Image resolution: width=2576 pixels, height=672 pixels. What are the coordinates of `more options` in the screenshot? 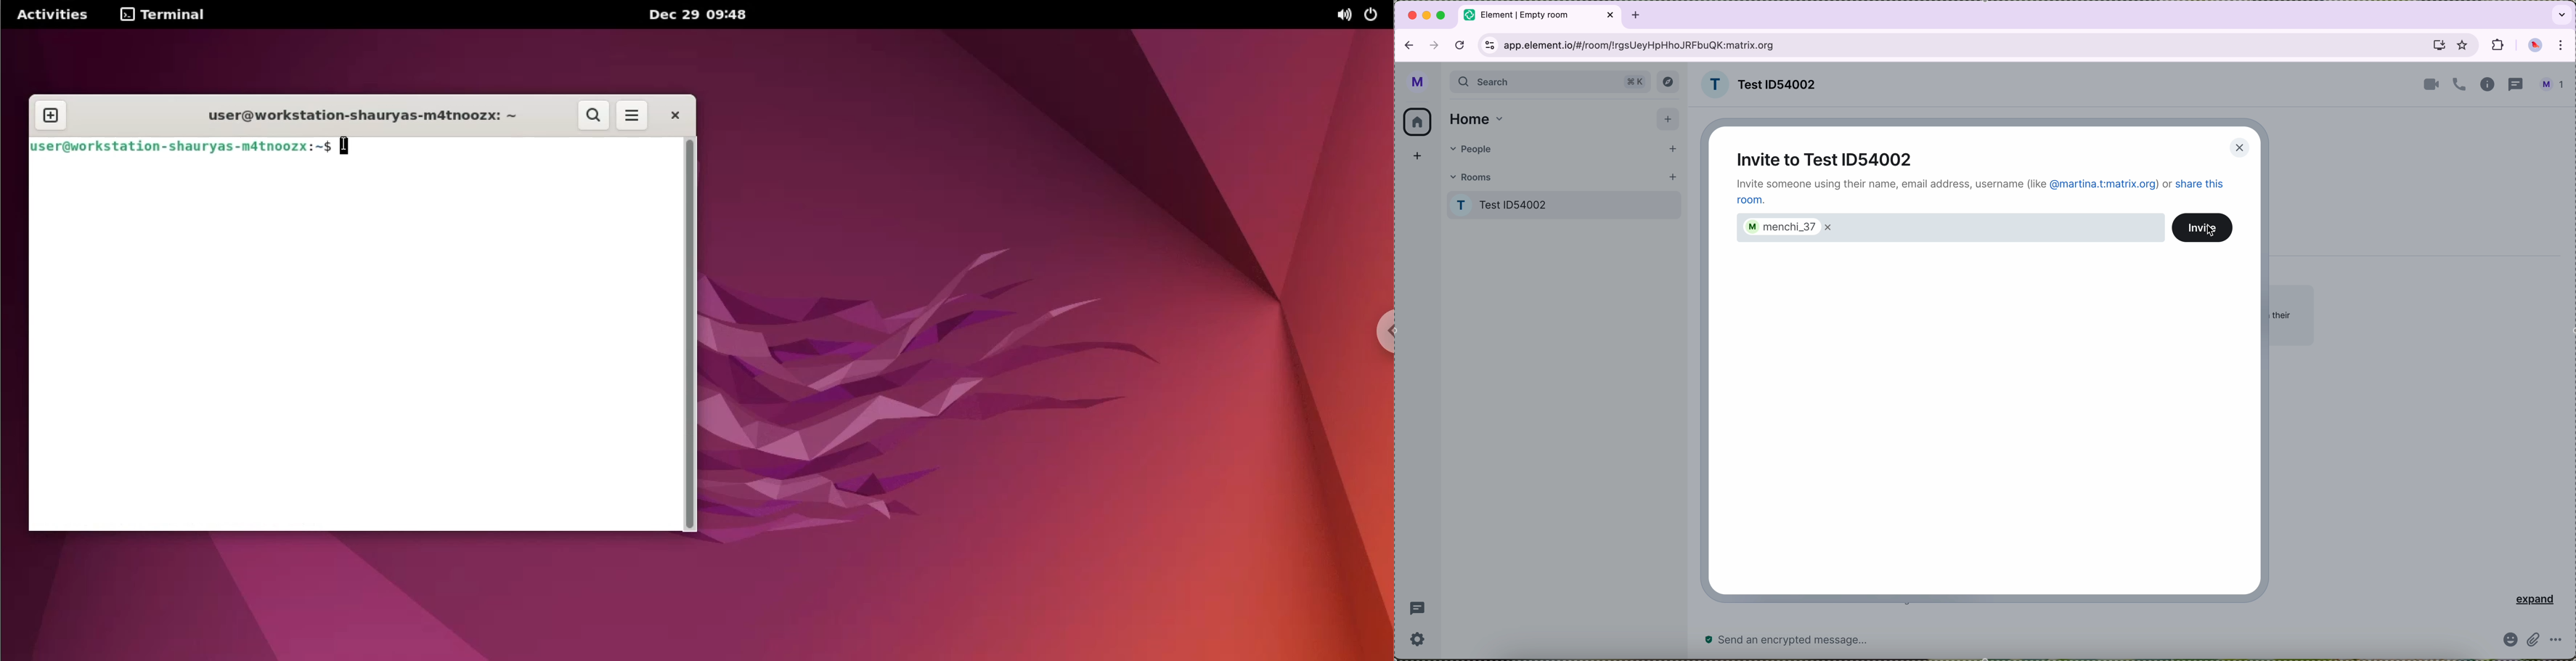 It's located at (2557, 641).